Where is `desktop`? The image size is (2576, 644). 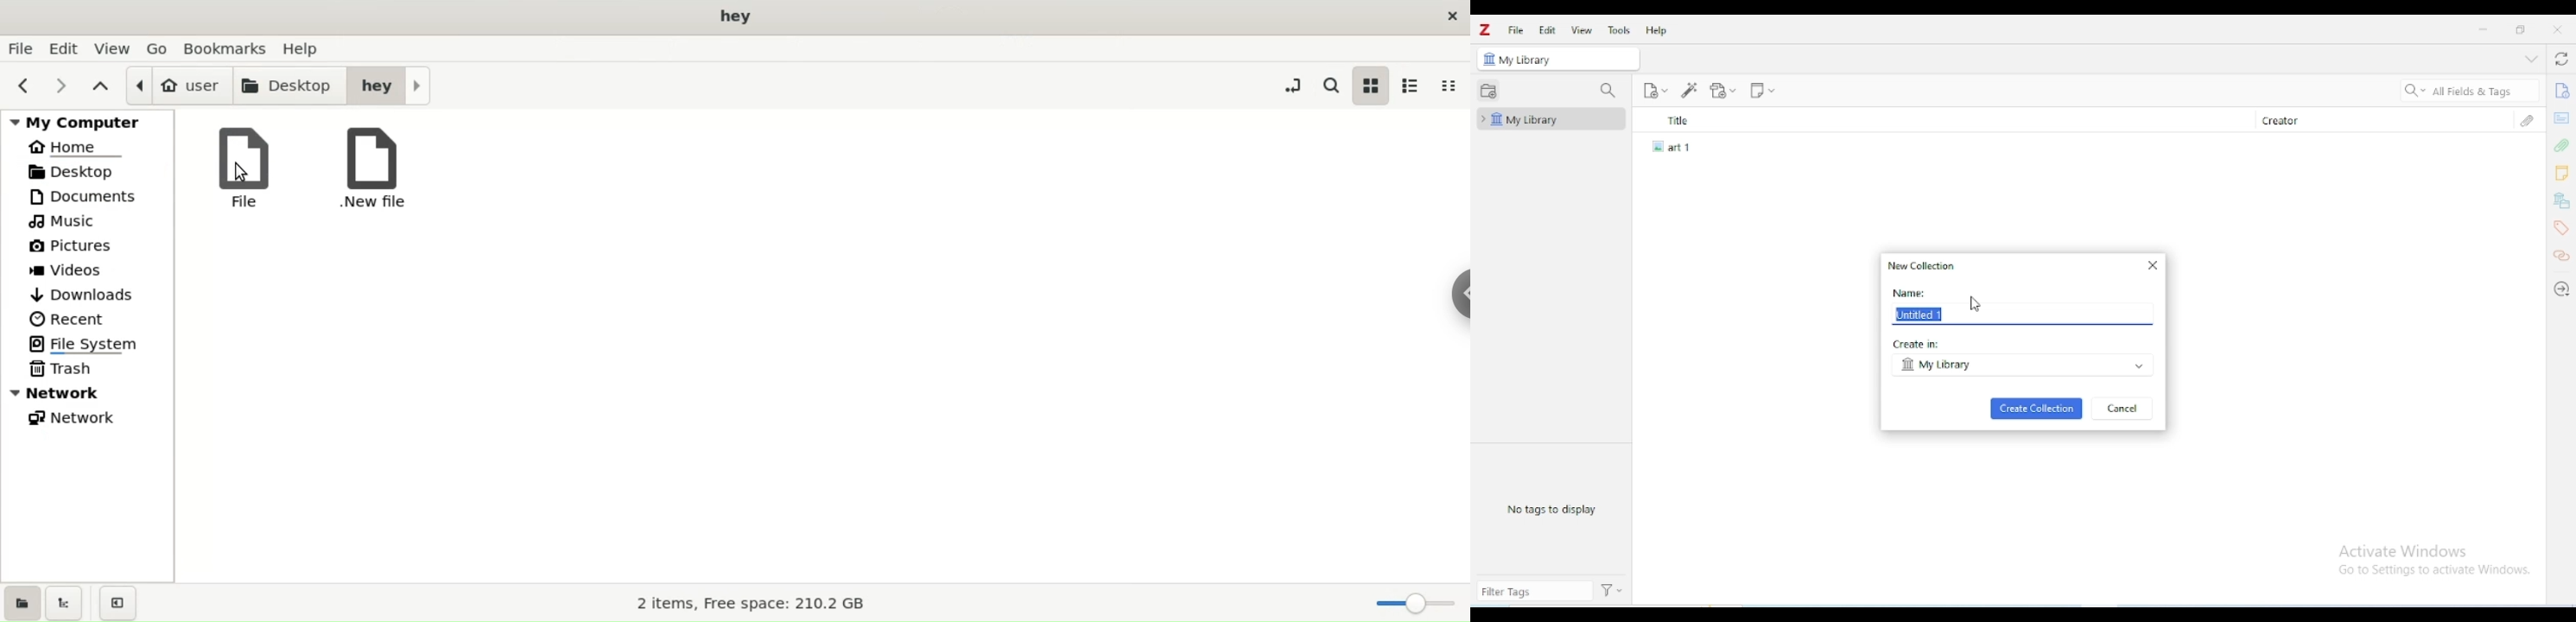
desktop is located at coordinates (287, 87).